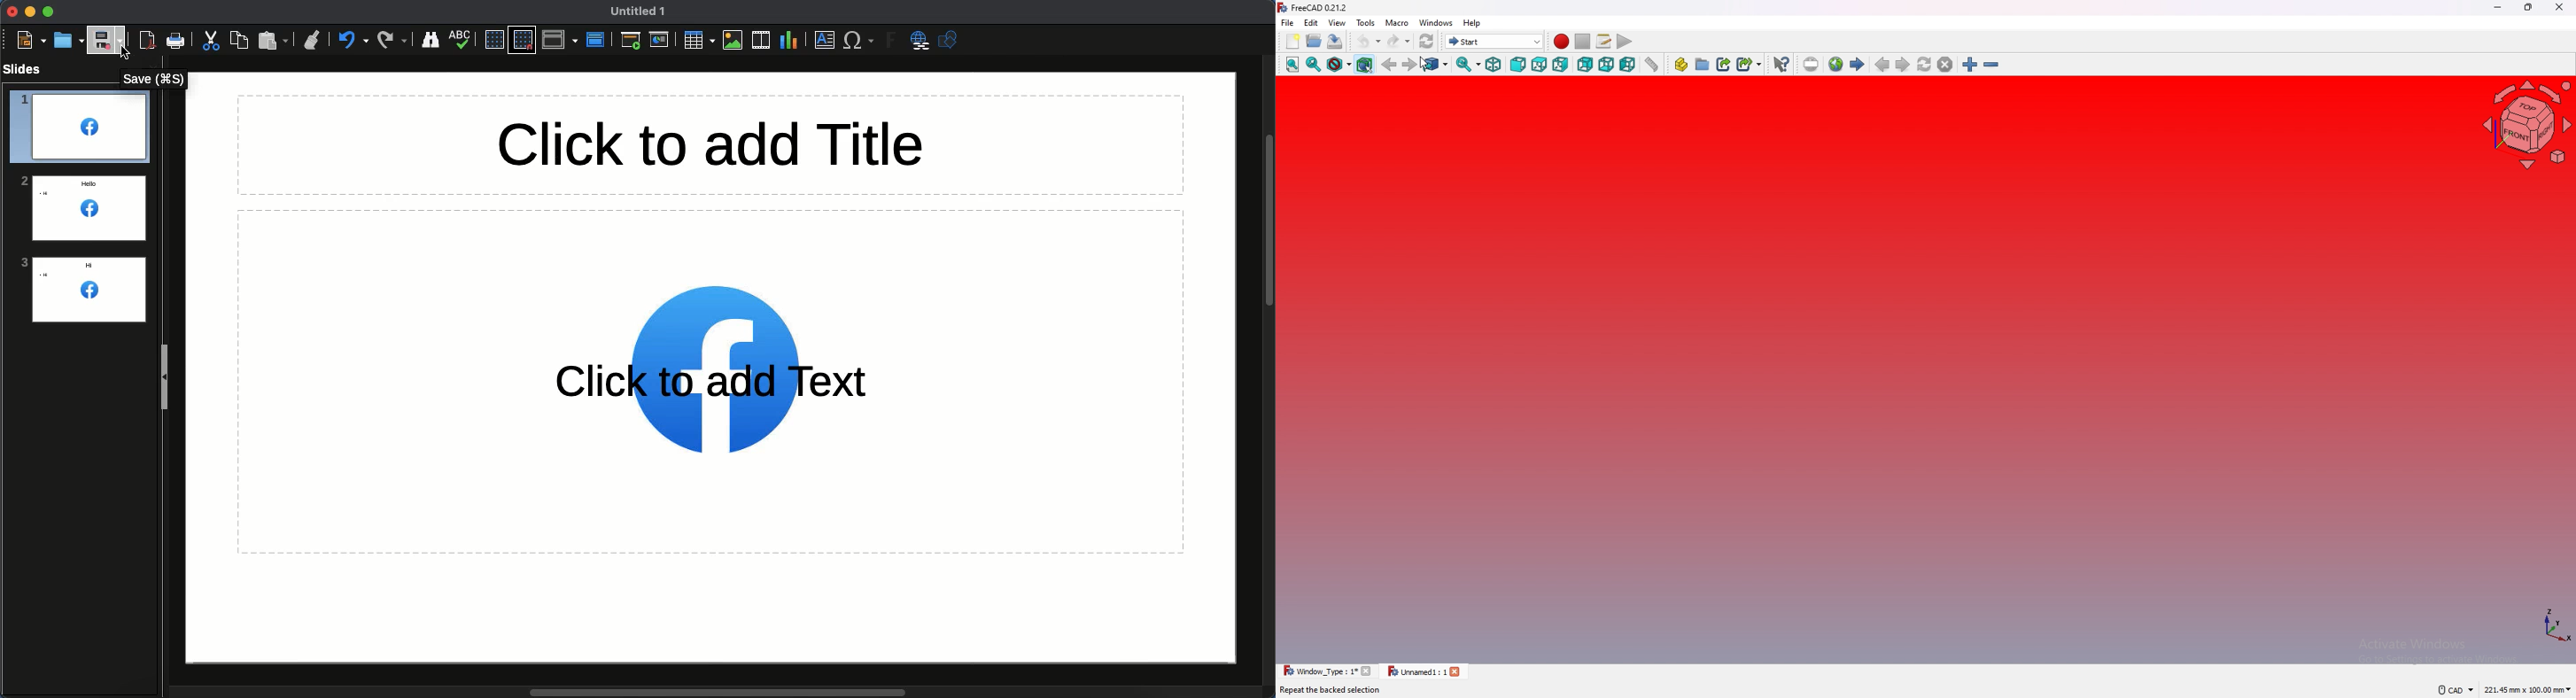 The image size is (2576, 700). I want to click on navigating cube, so click(2527, 125).